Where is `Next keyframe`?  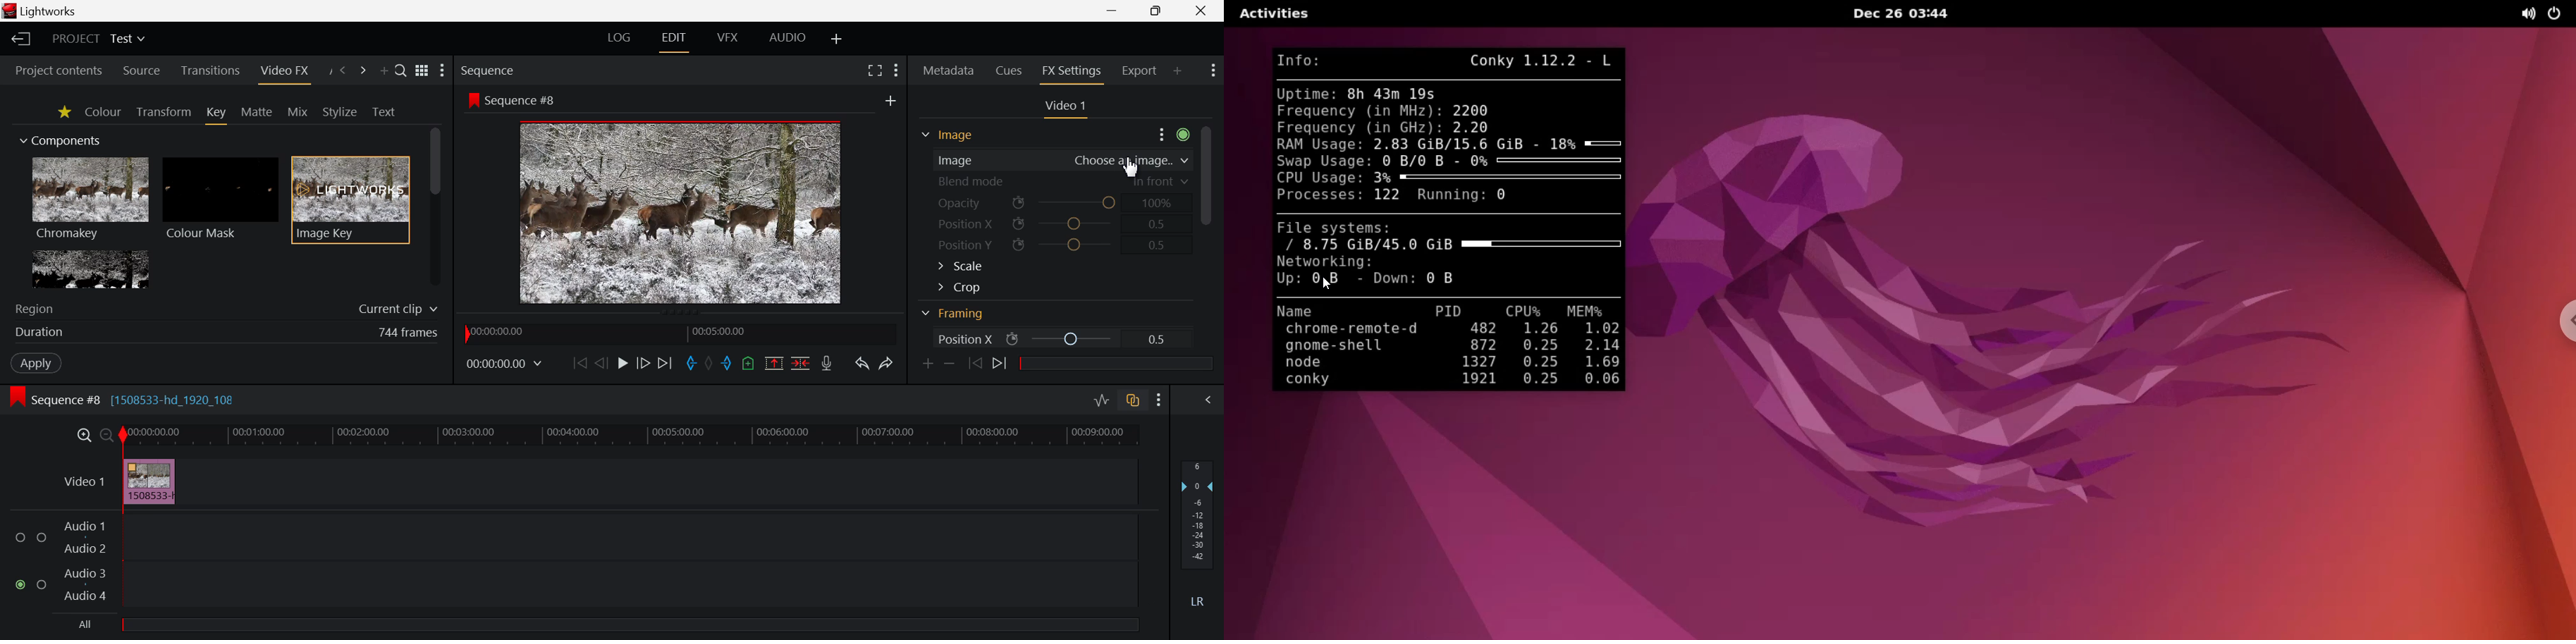
Next keyframe is located at coordinates (1000, 366).